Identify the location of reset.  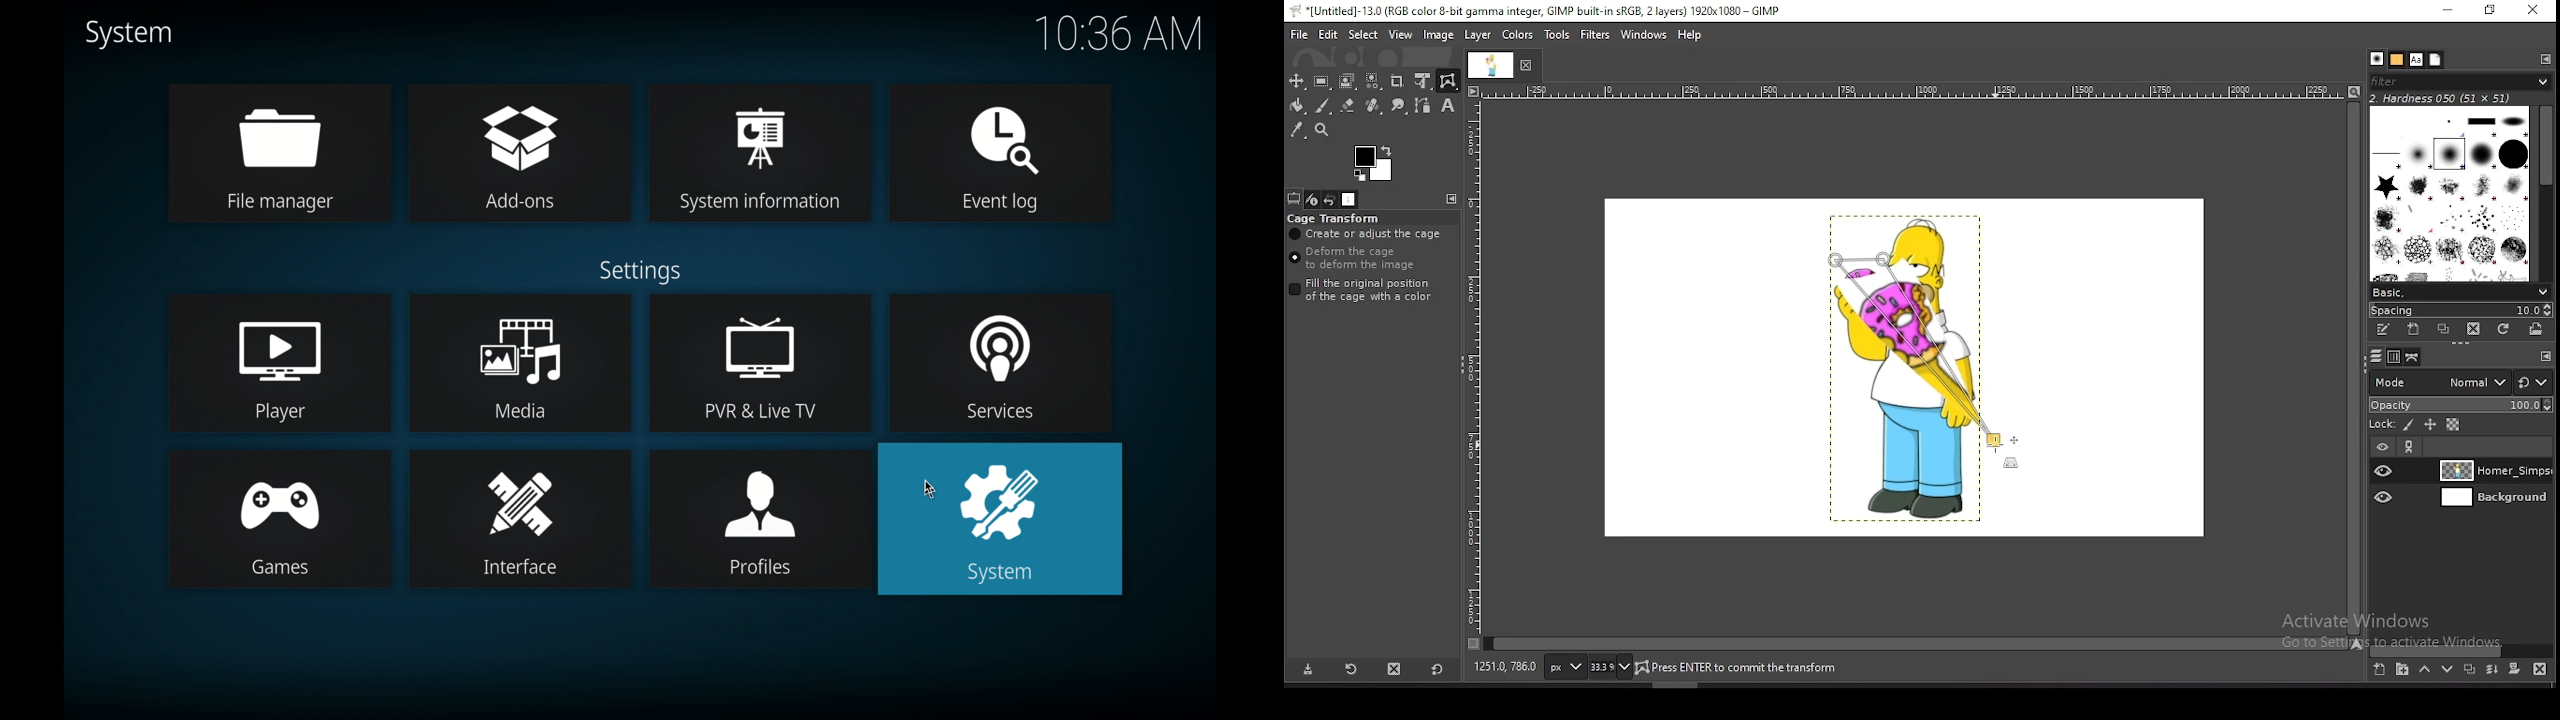
(1436, 671).